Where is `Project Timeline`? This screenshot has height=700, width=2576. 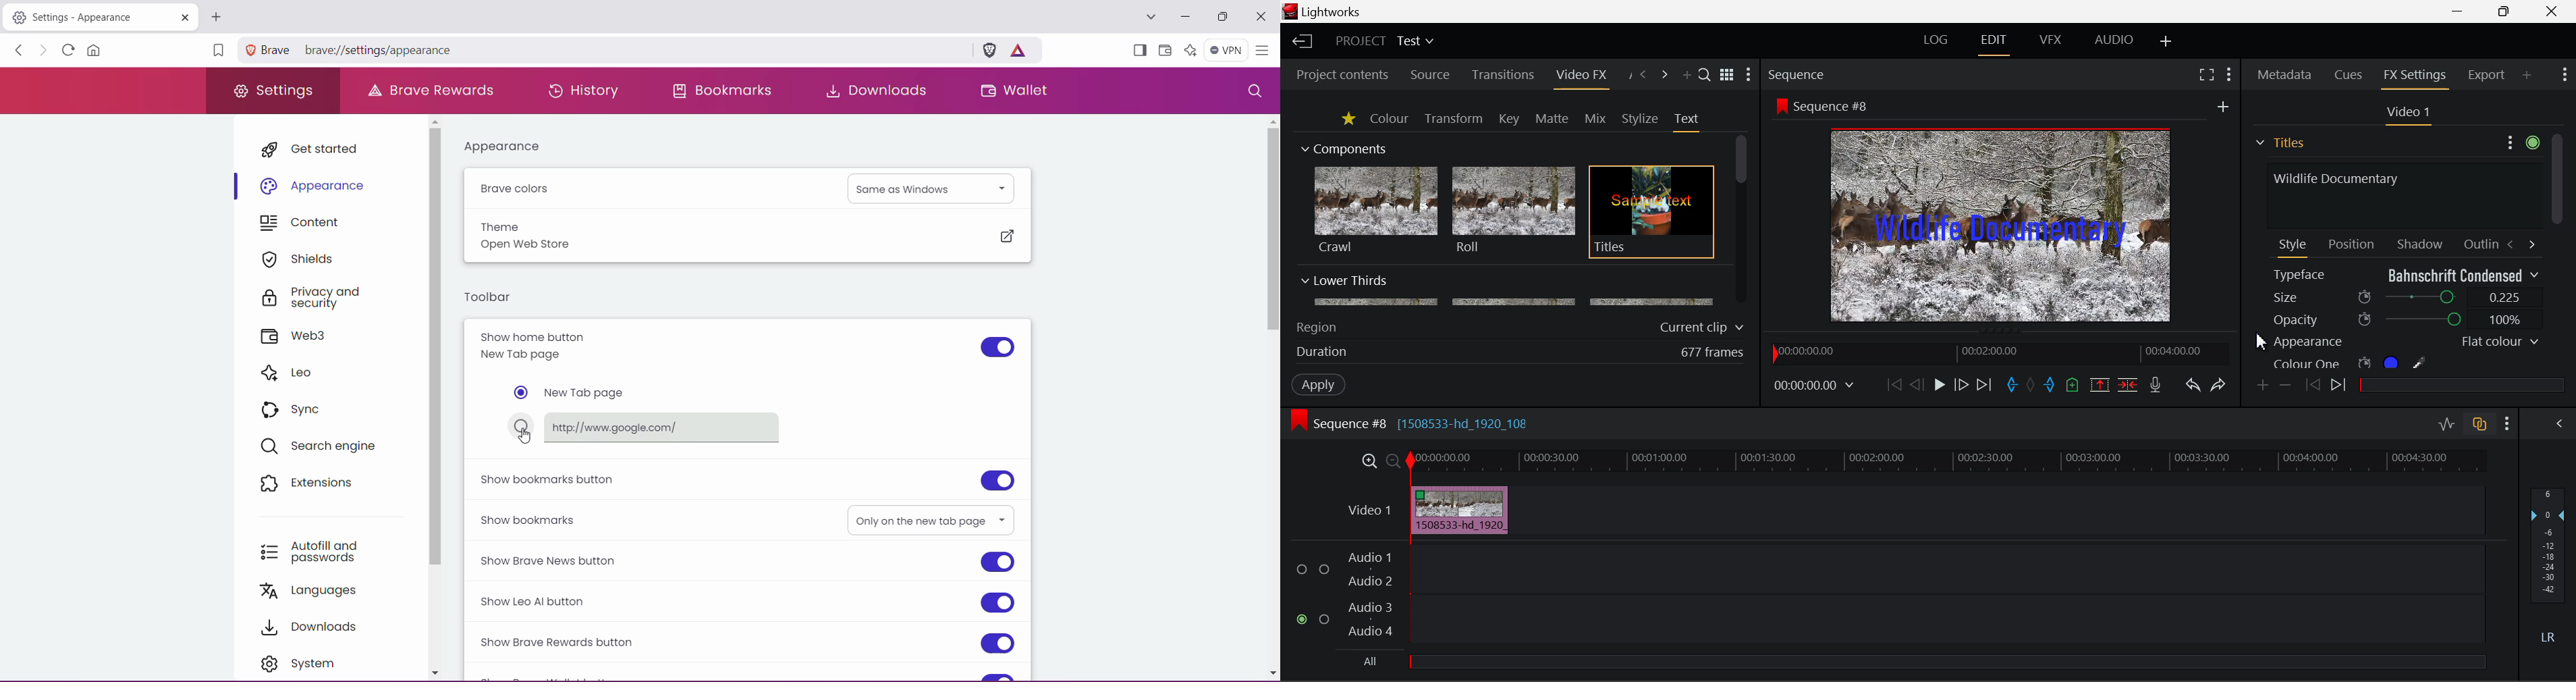 Project Timeline is located at coordinates (1948, 462).